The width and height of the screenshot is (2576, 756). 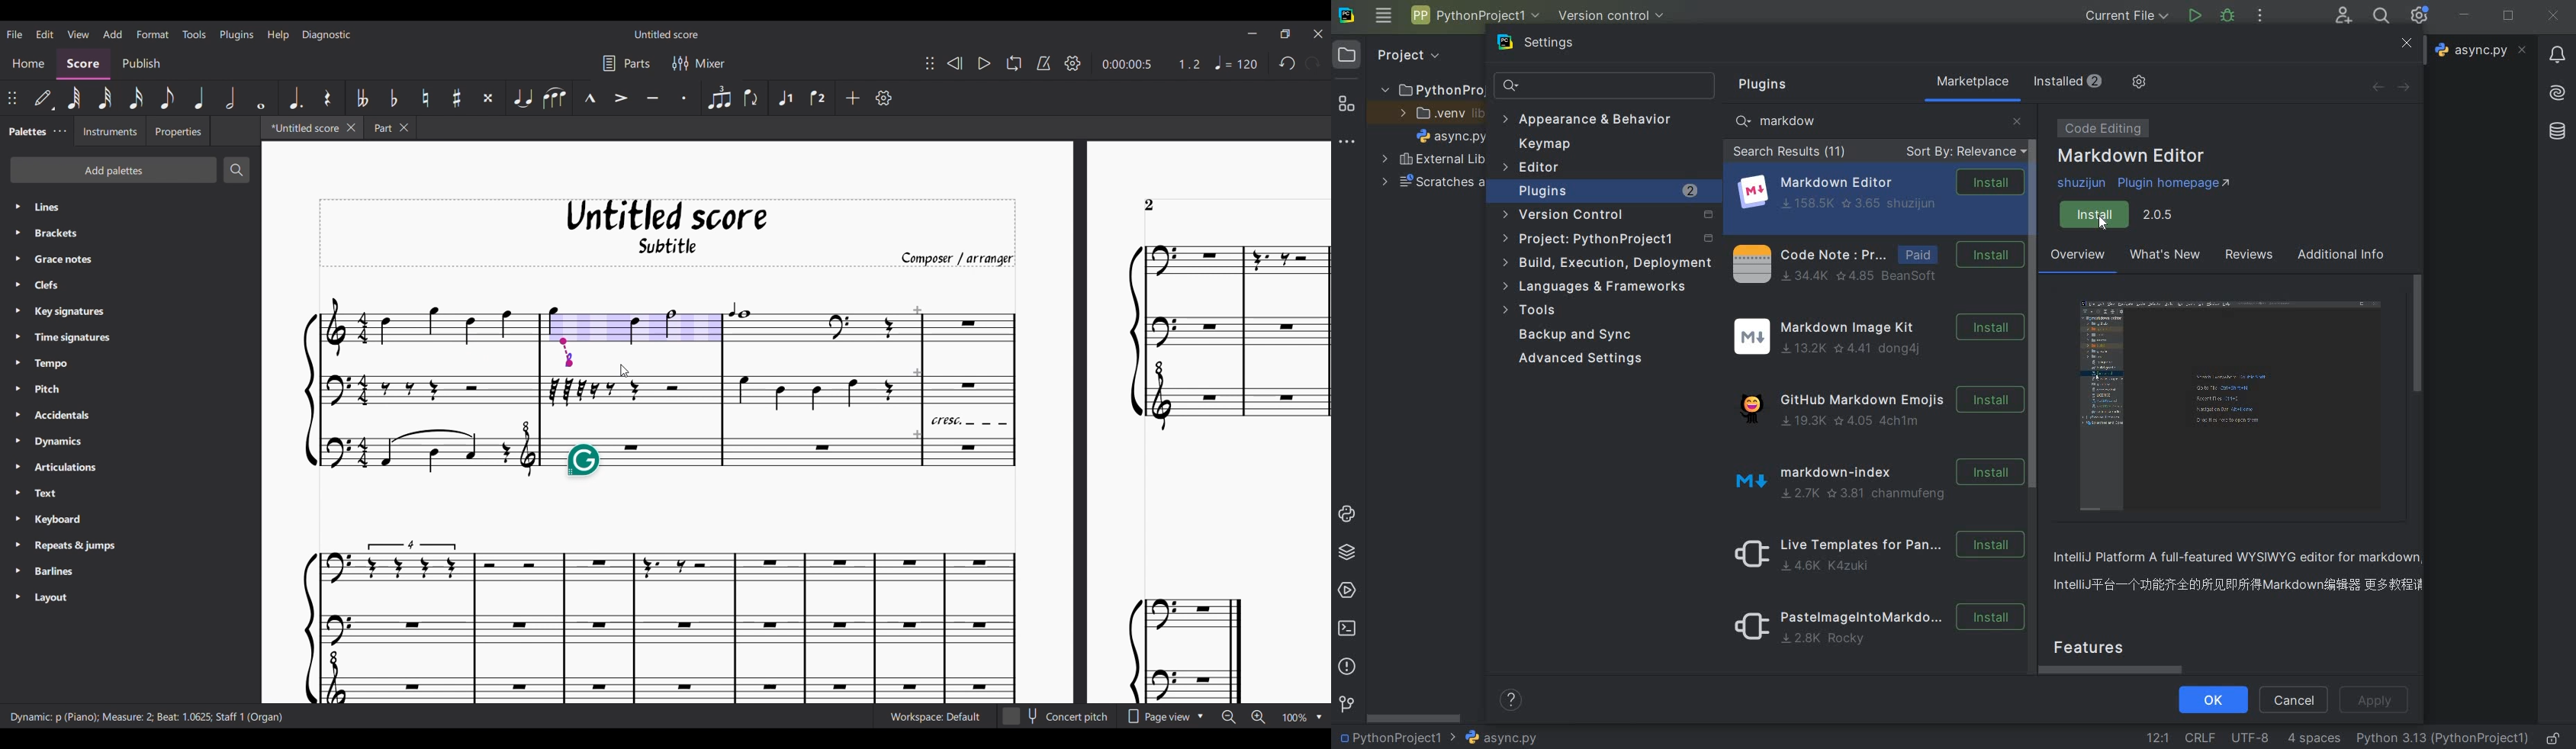 I want to click on current interpreter, so click(x=2443, y=739).